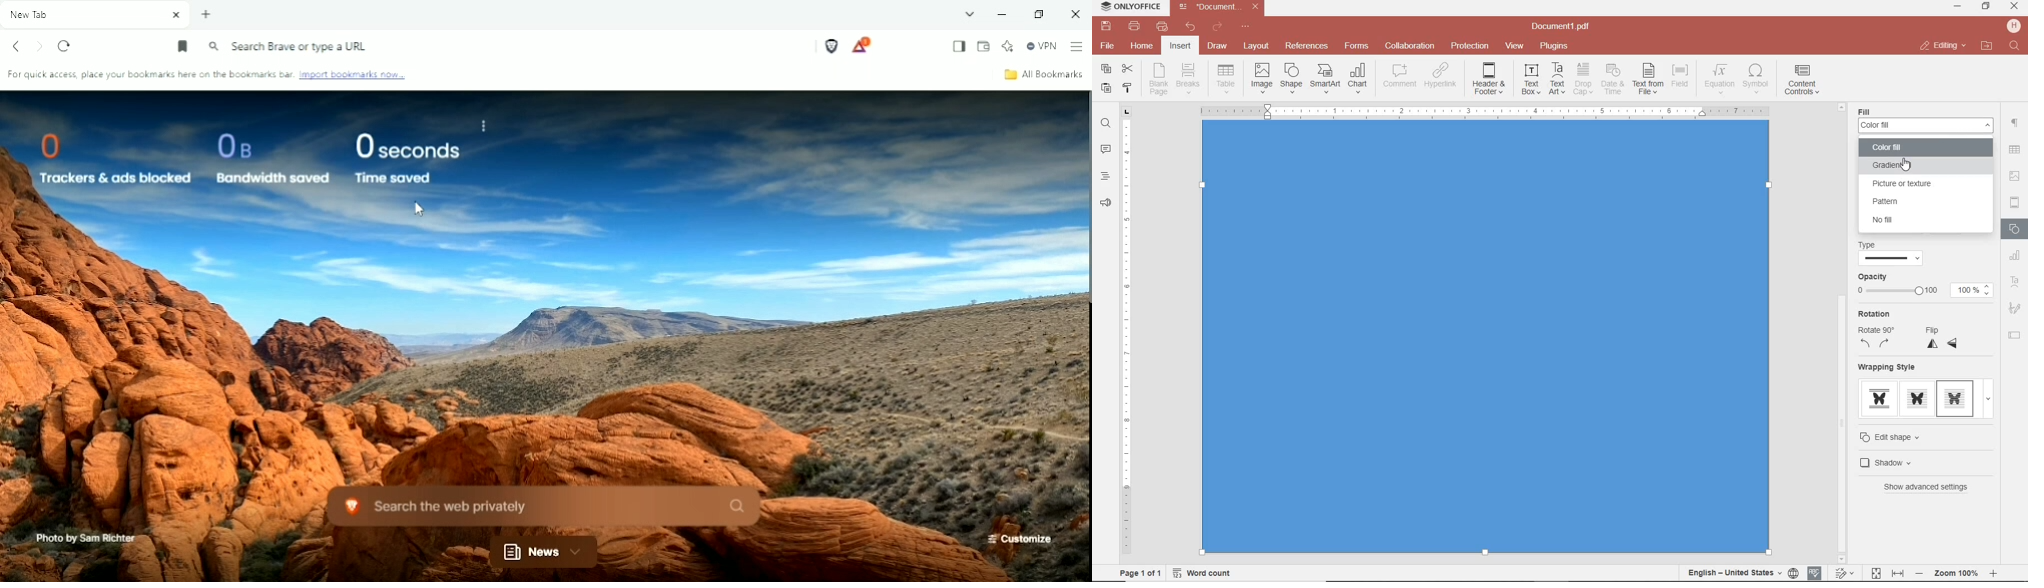 Image resolution: width=2044 pixels, height=588 pixels. Describe the element at coordinates (1127, 111) in the screenshot. I see `tab stop` at that location.